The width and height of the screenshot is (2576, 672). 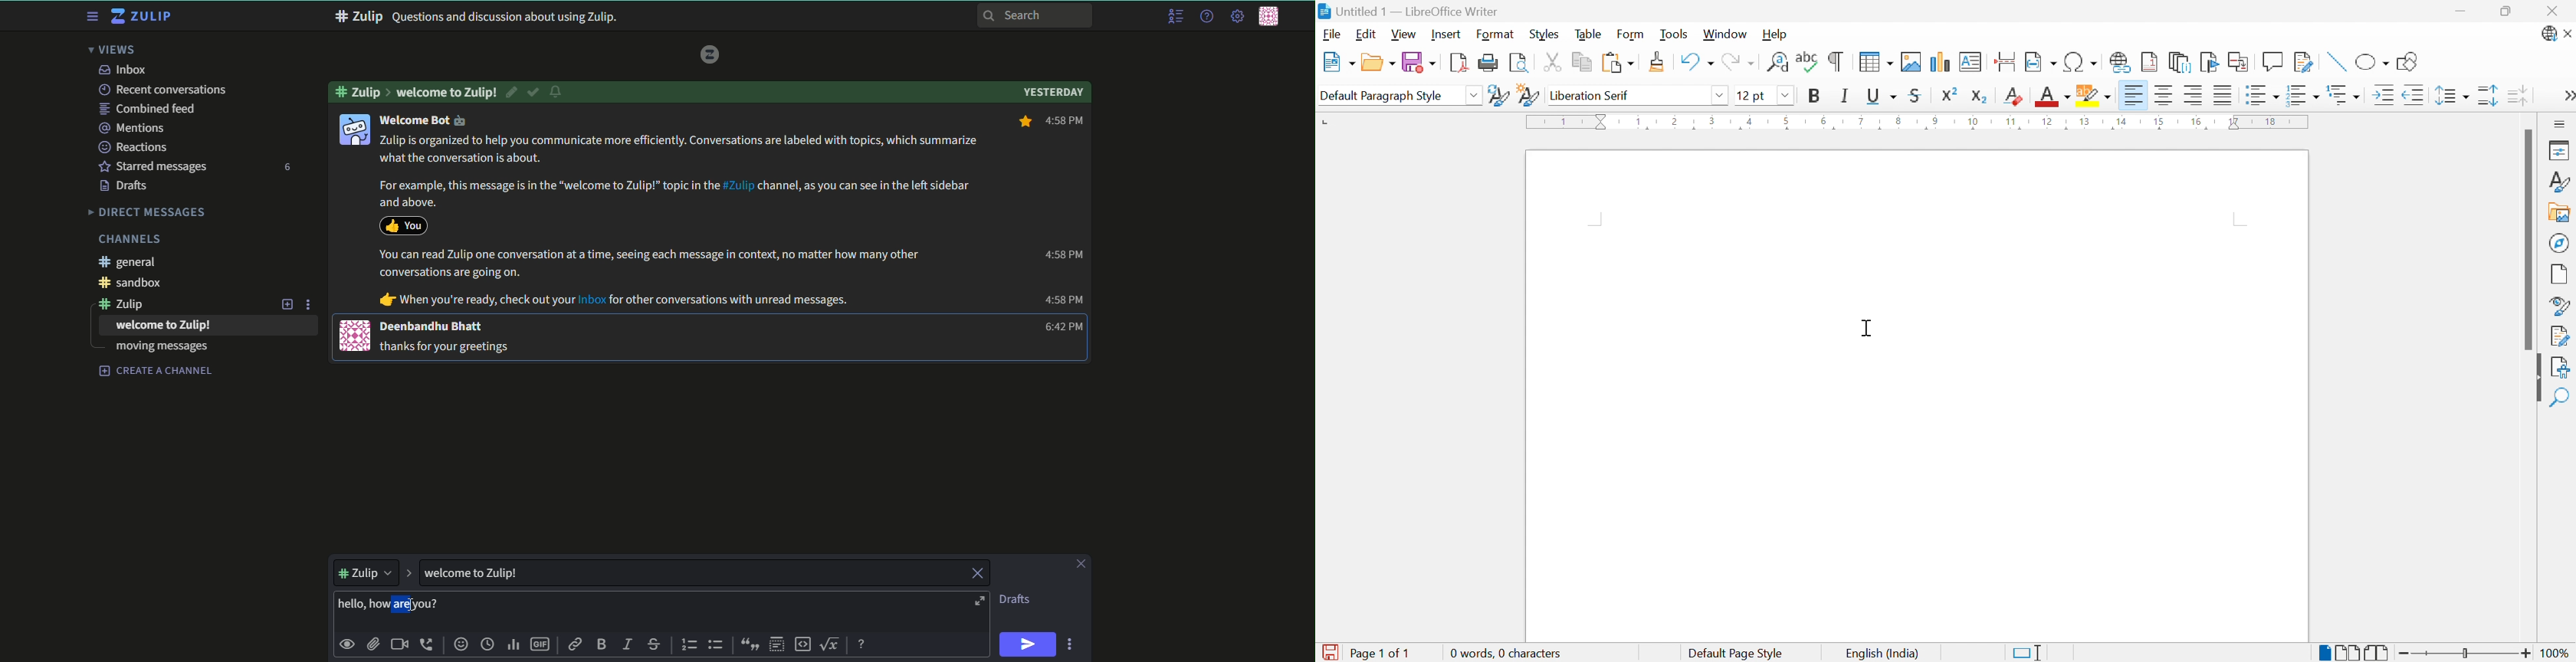 What do you see at coordinates (655, 644) in the screenshot?
I see `strikethrough` at bounding box center [655, 644].